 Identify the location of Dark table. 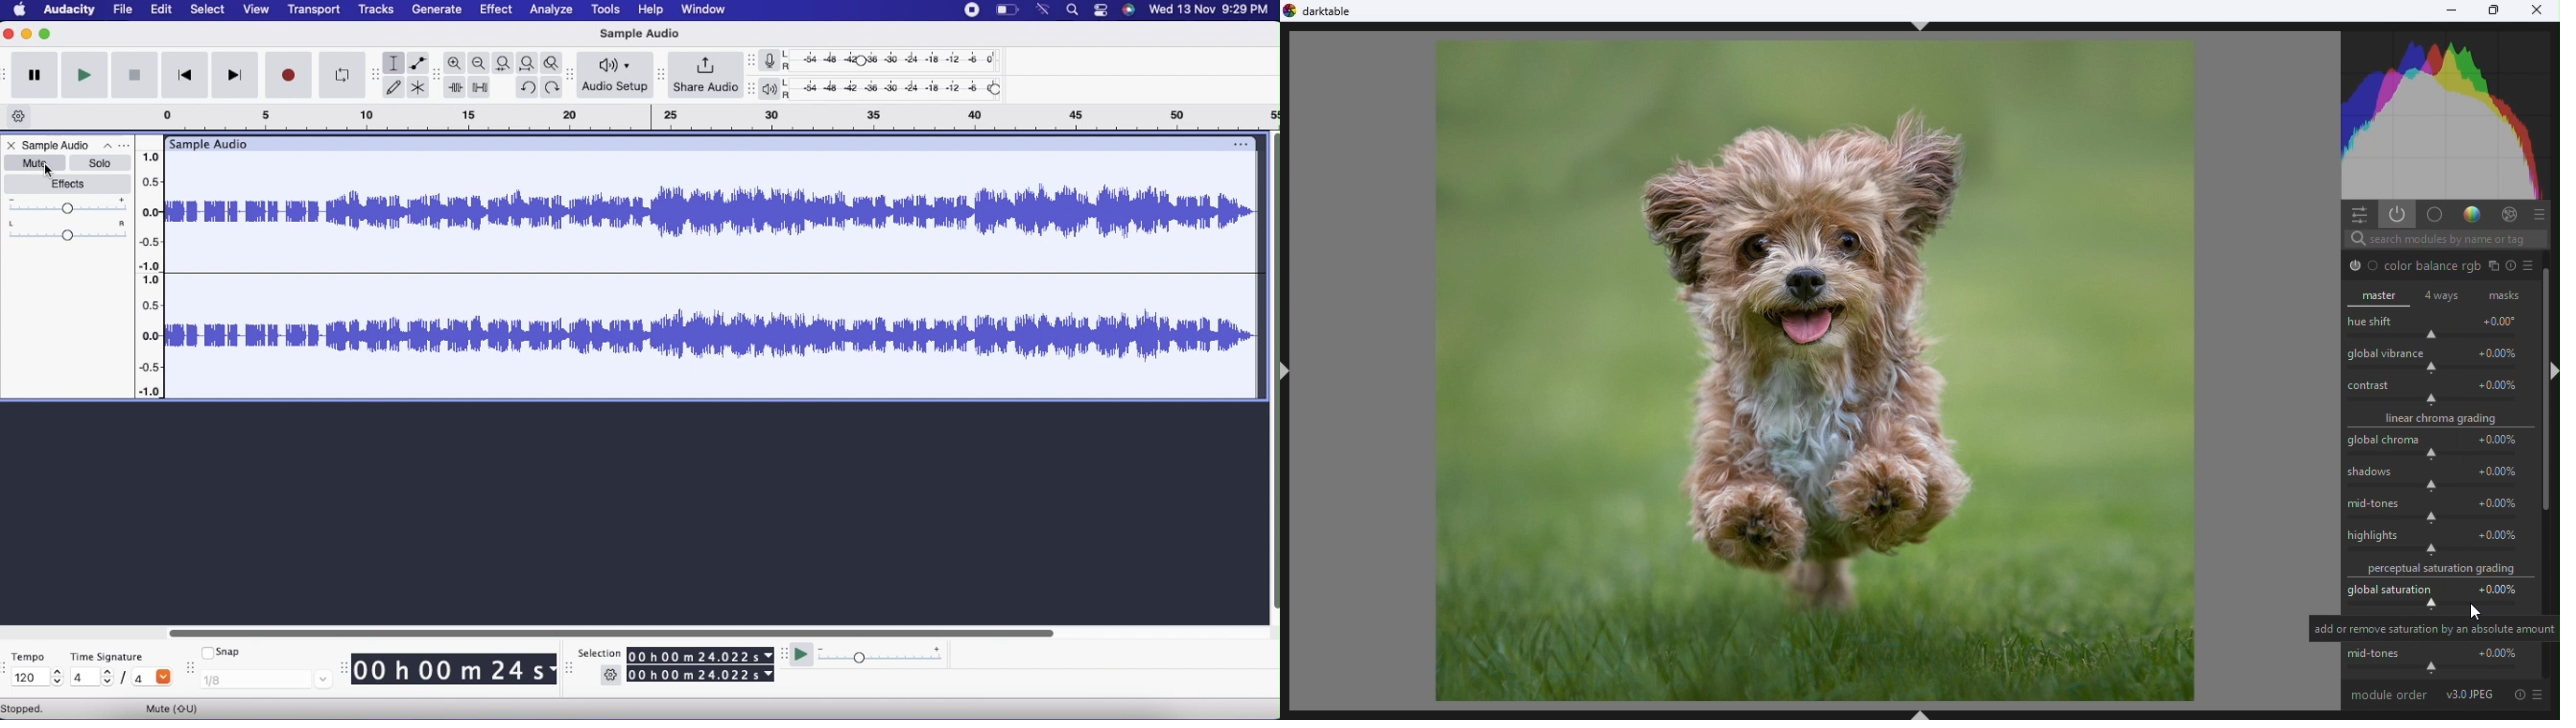
(1324, 13).